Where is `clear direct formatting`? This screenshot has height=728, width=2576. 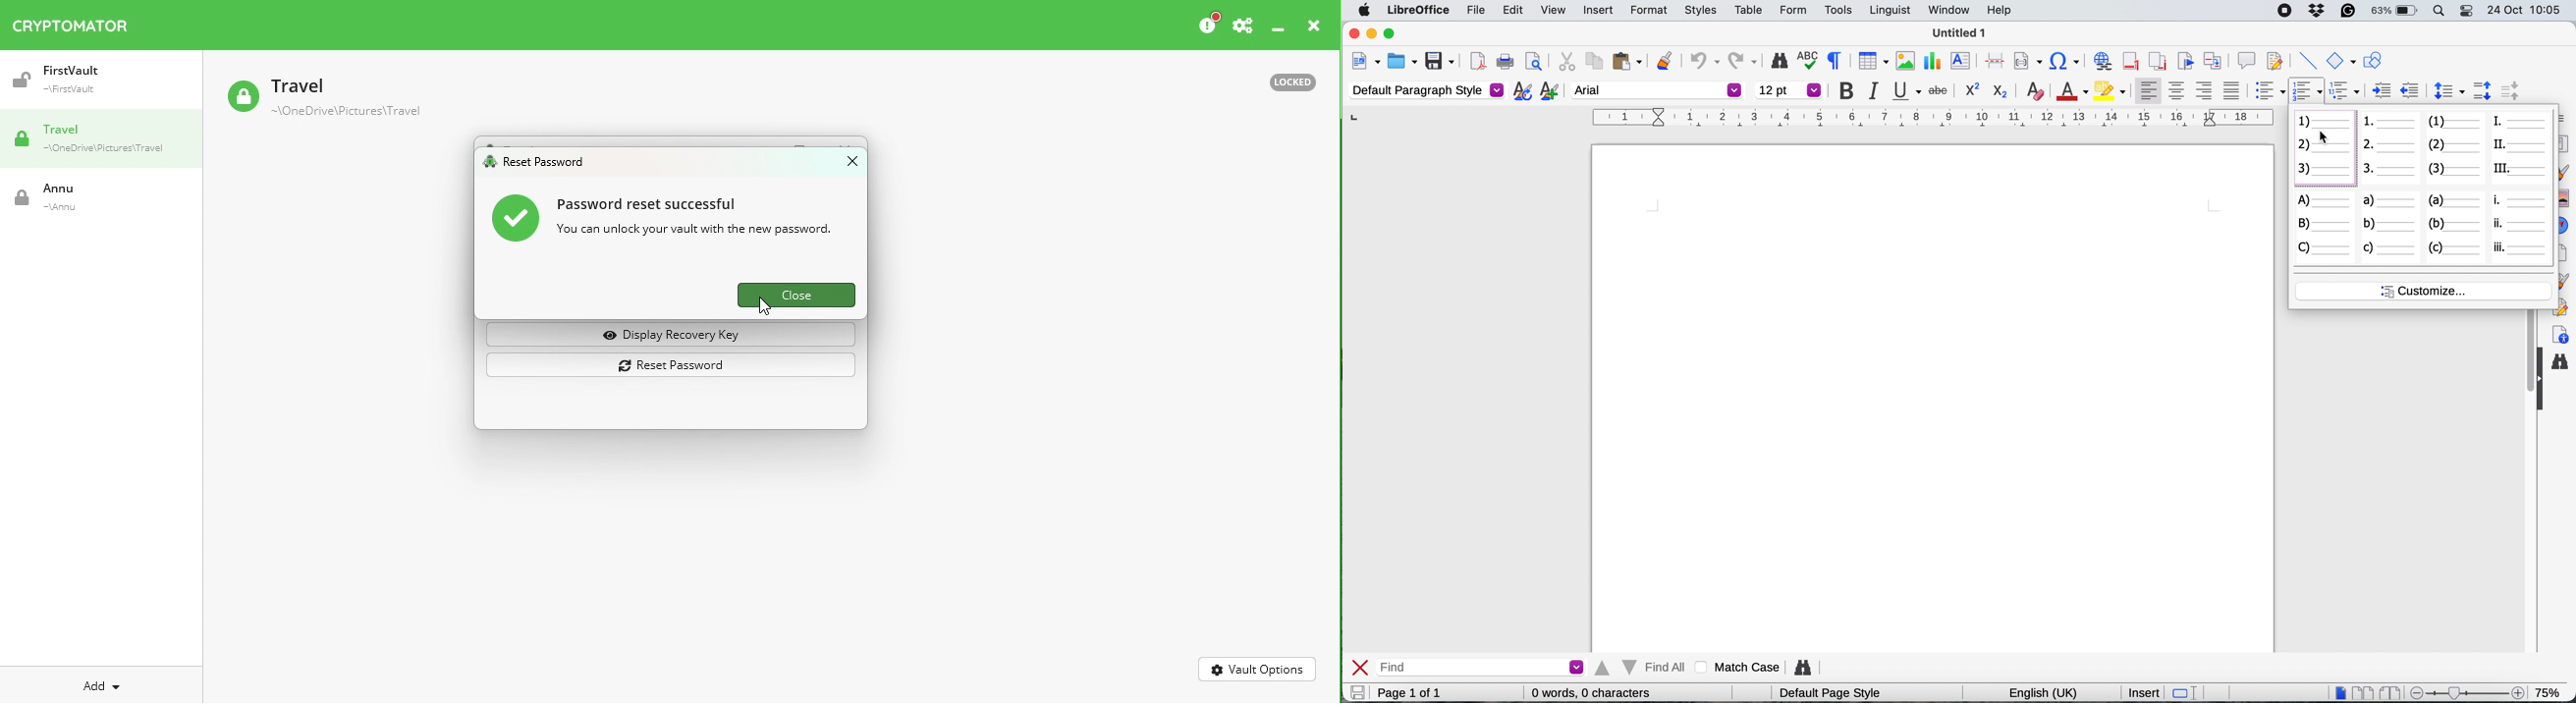
clear direct formatting is located at coordinates (2037, 90).